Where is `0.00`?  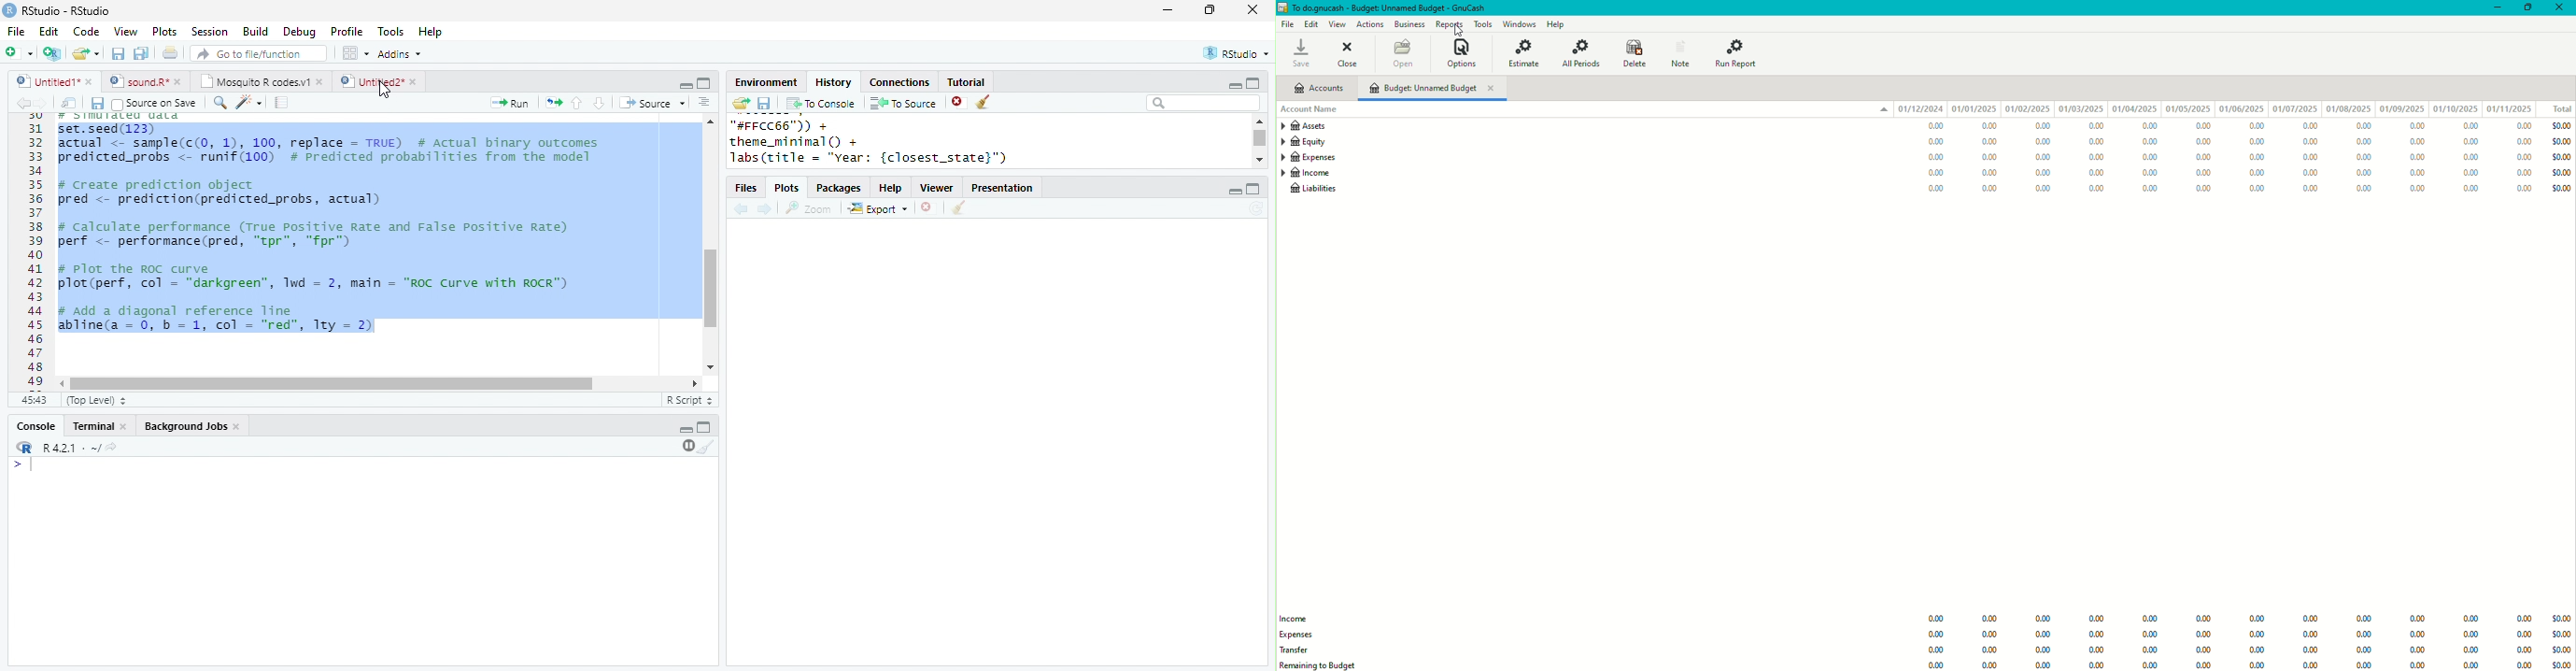
0.00 is located at coordinates (1938, 634).